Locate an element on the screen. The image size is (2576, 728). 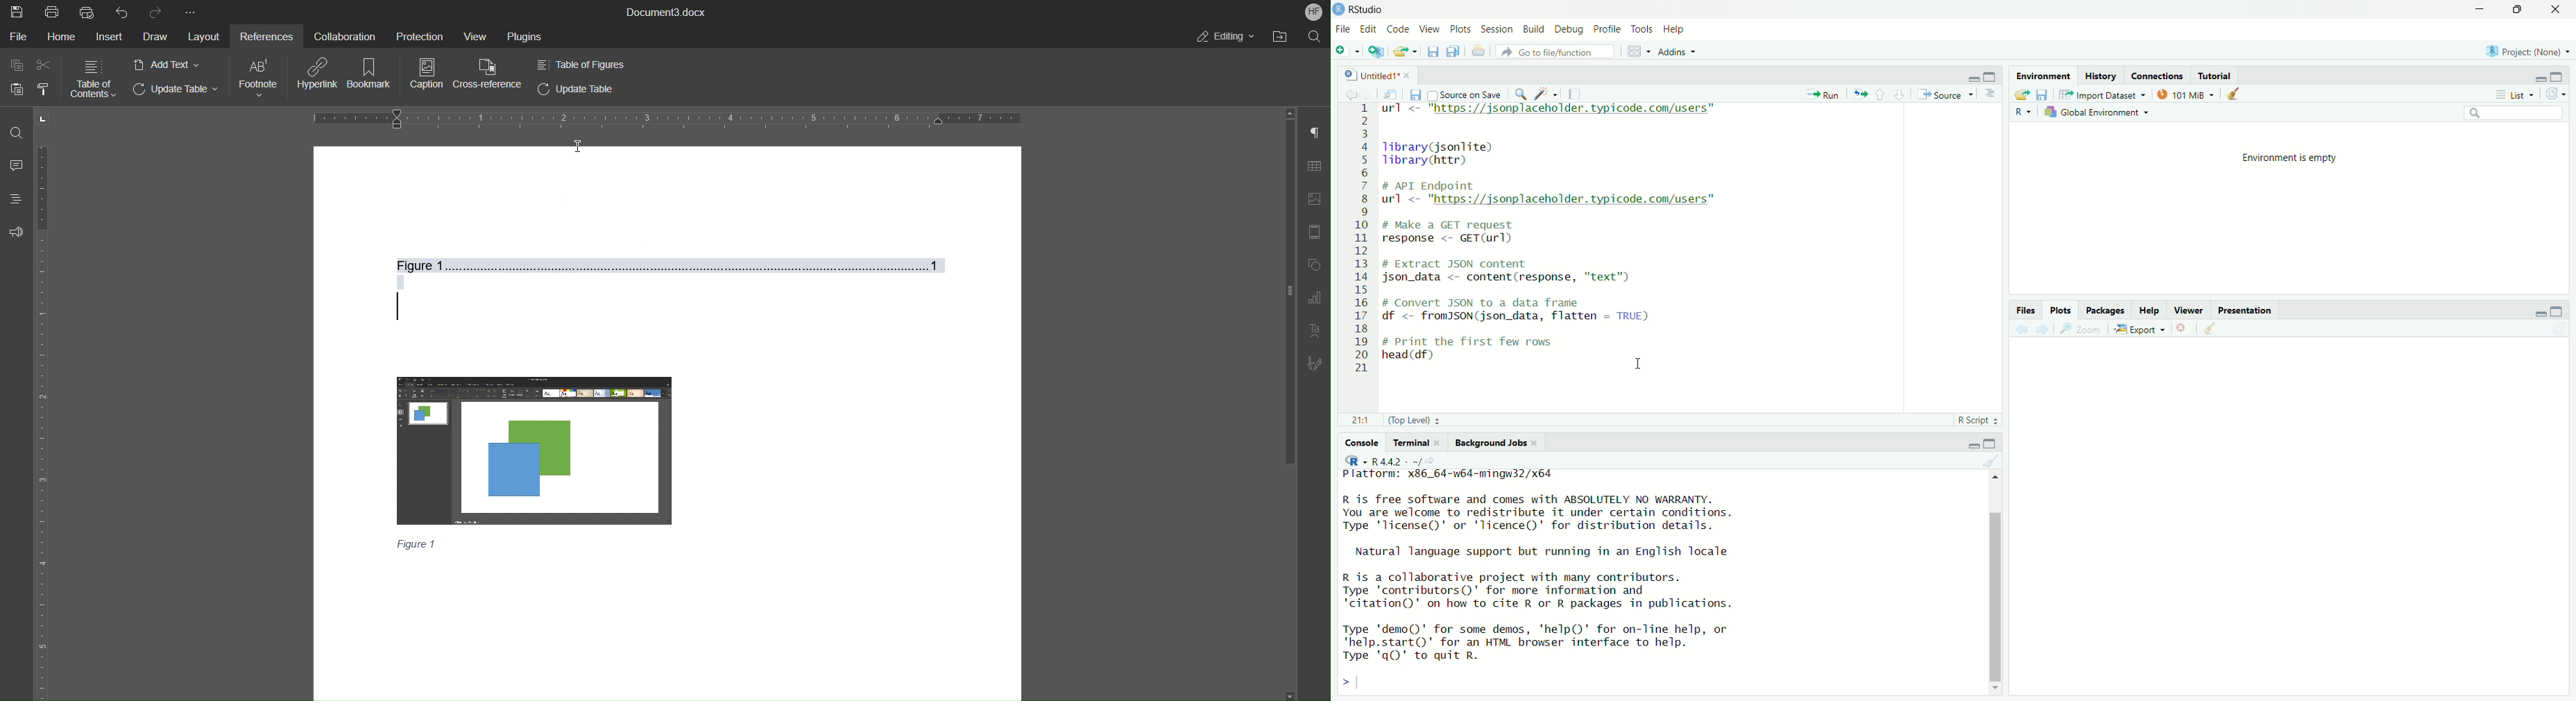
Show in new window is located at coordinates (1389, 95).